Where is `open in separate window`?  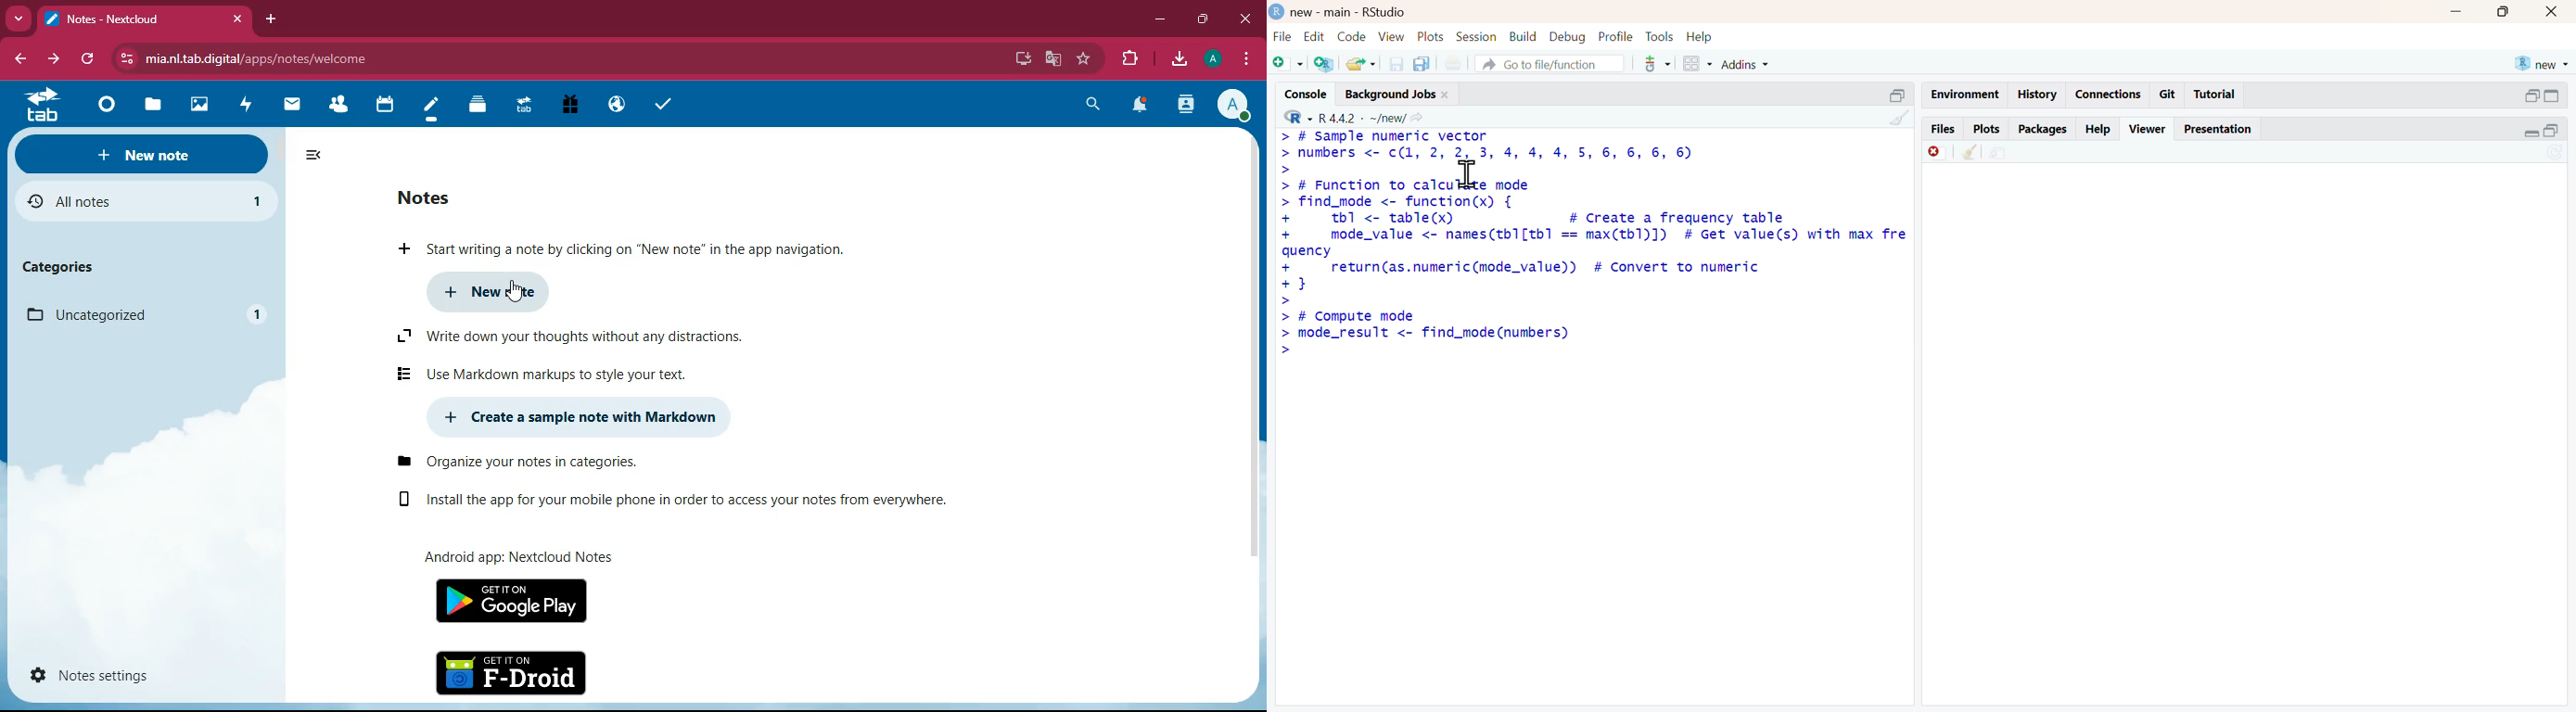
open in separate window is located at coordinates (2533, 96).